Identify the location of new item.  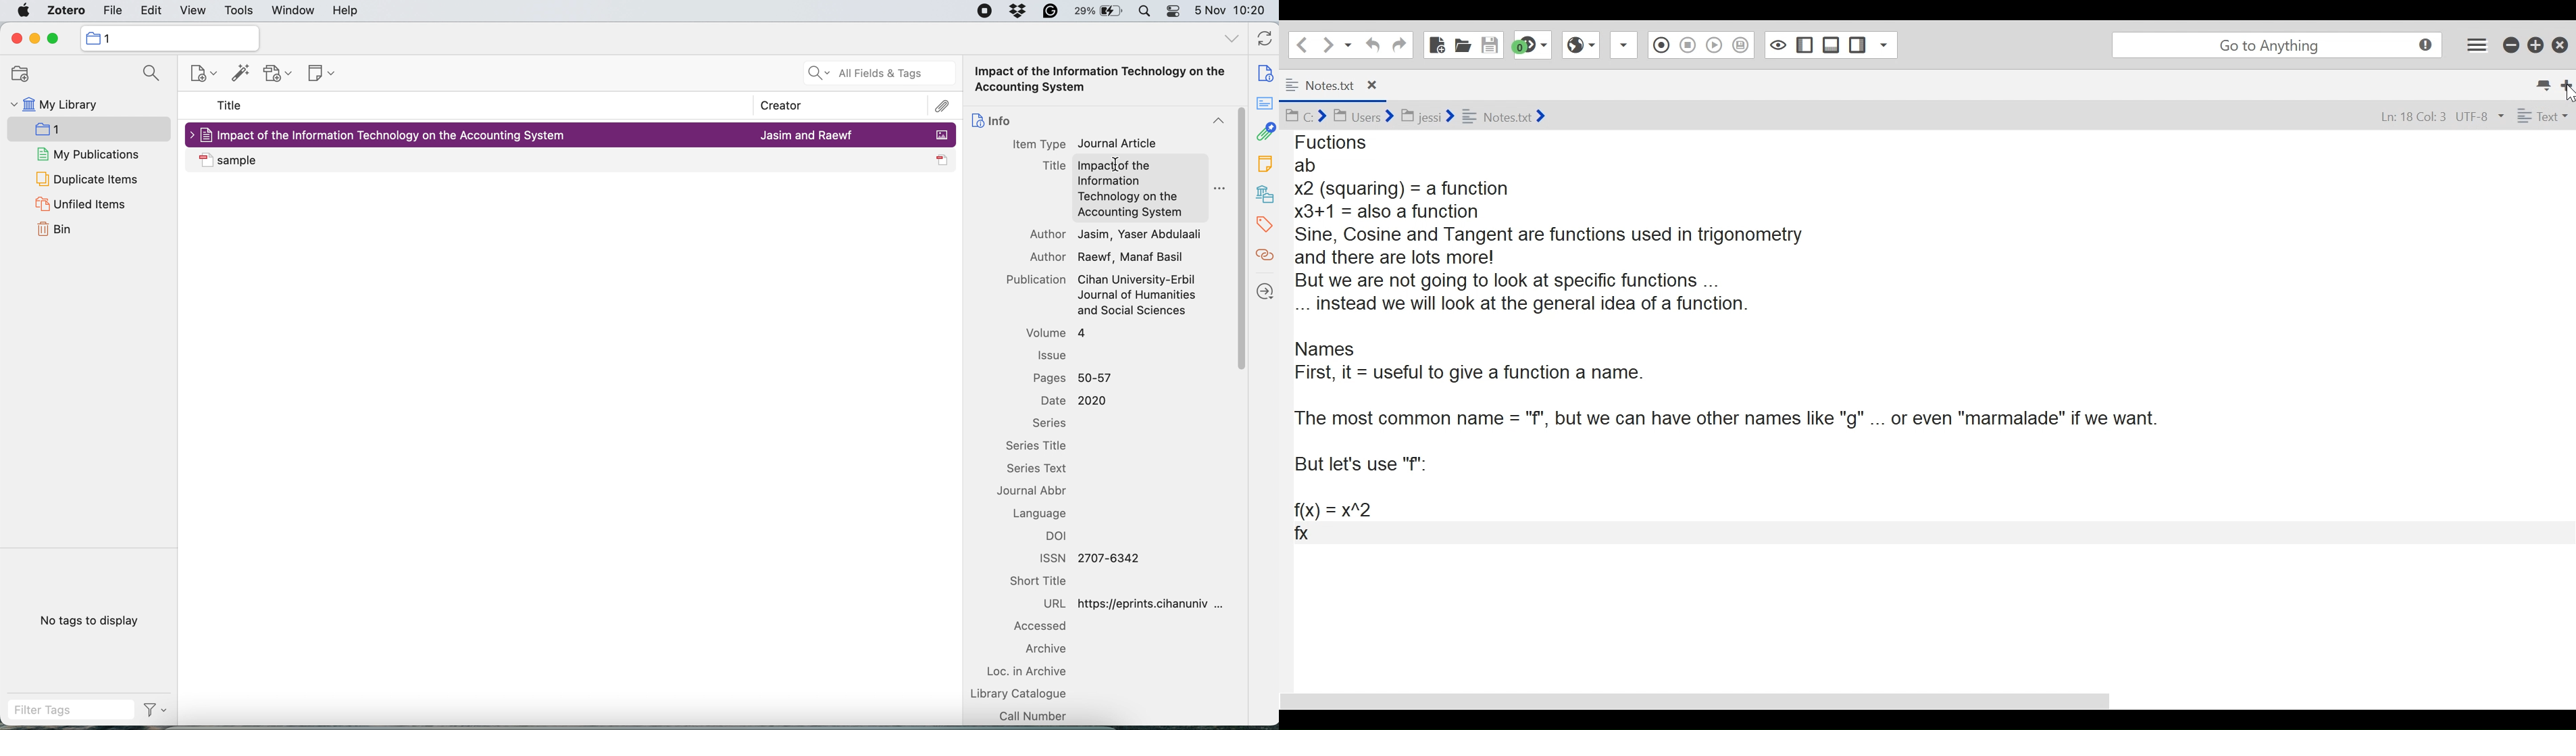
(199, 73).